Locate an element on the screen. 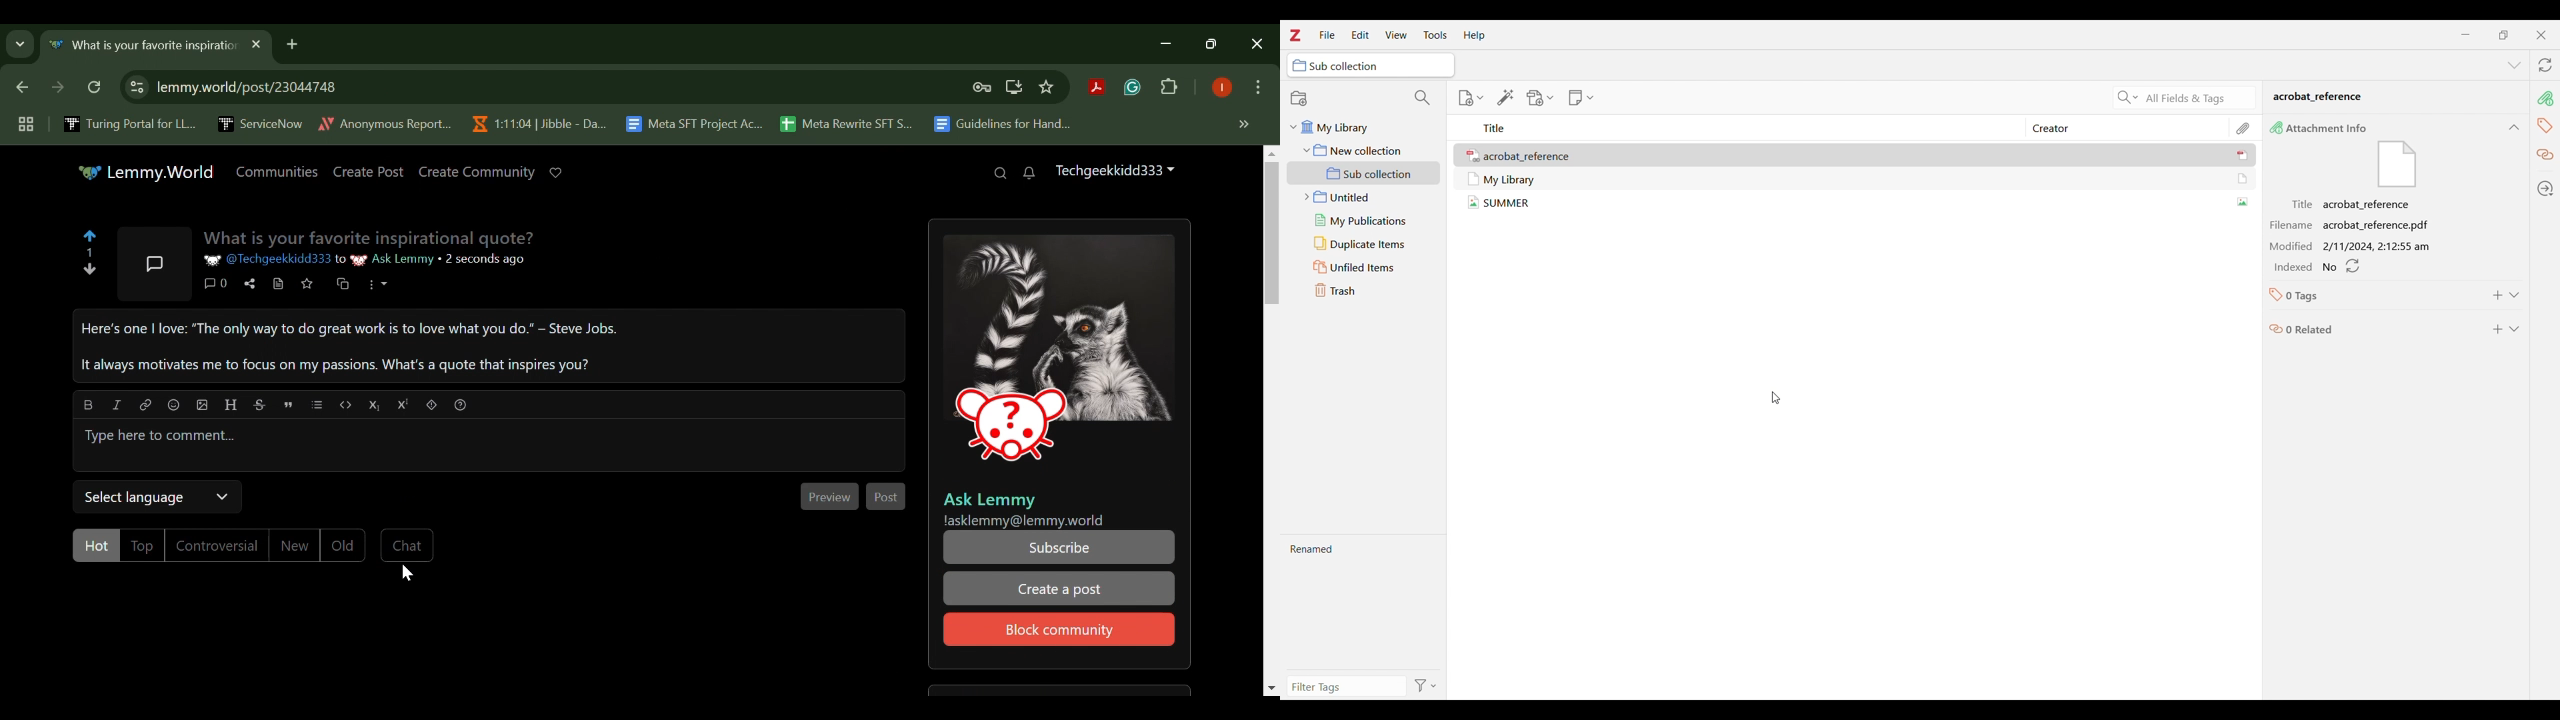 This screenshot has width=2576, height=728. Filter options is located at coordinates (1426, 685).